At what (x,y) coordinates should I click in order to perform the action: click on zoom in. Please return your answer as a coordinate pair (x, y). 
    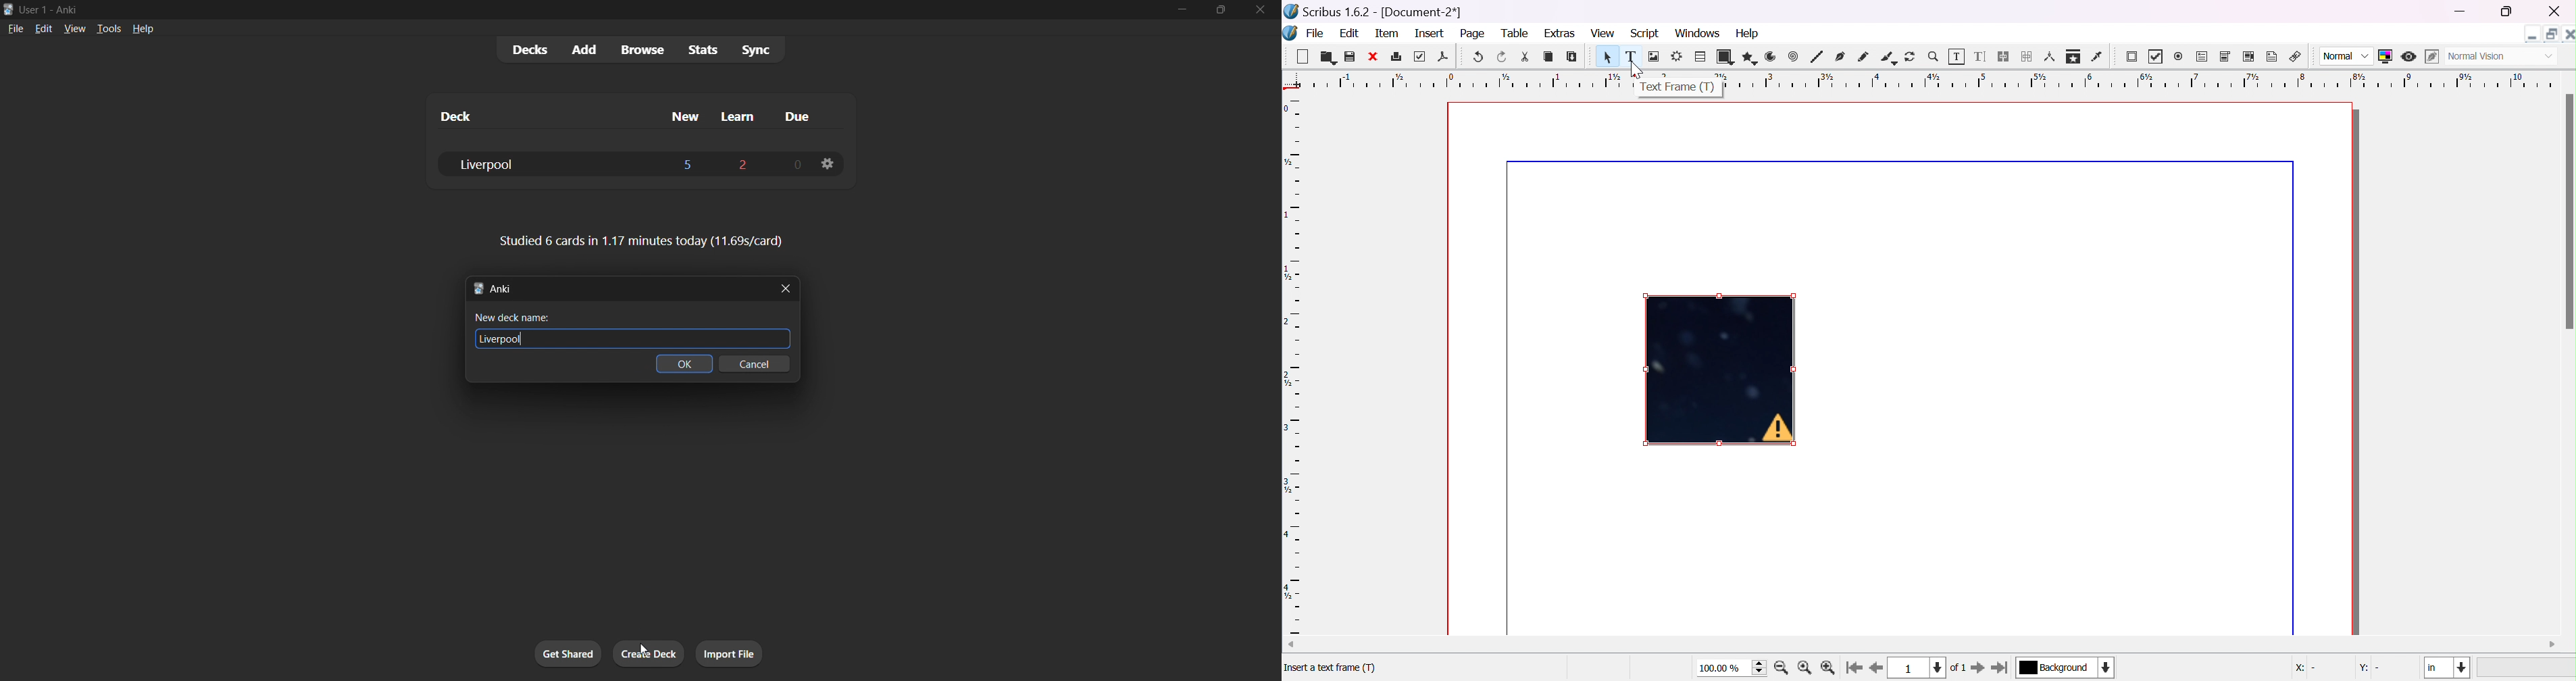
    Looking at the image, I should click on (1782, 668).